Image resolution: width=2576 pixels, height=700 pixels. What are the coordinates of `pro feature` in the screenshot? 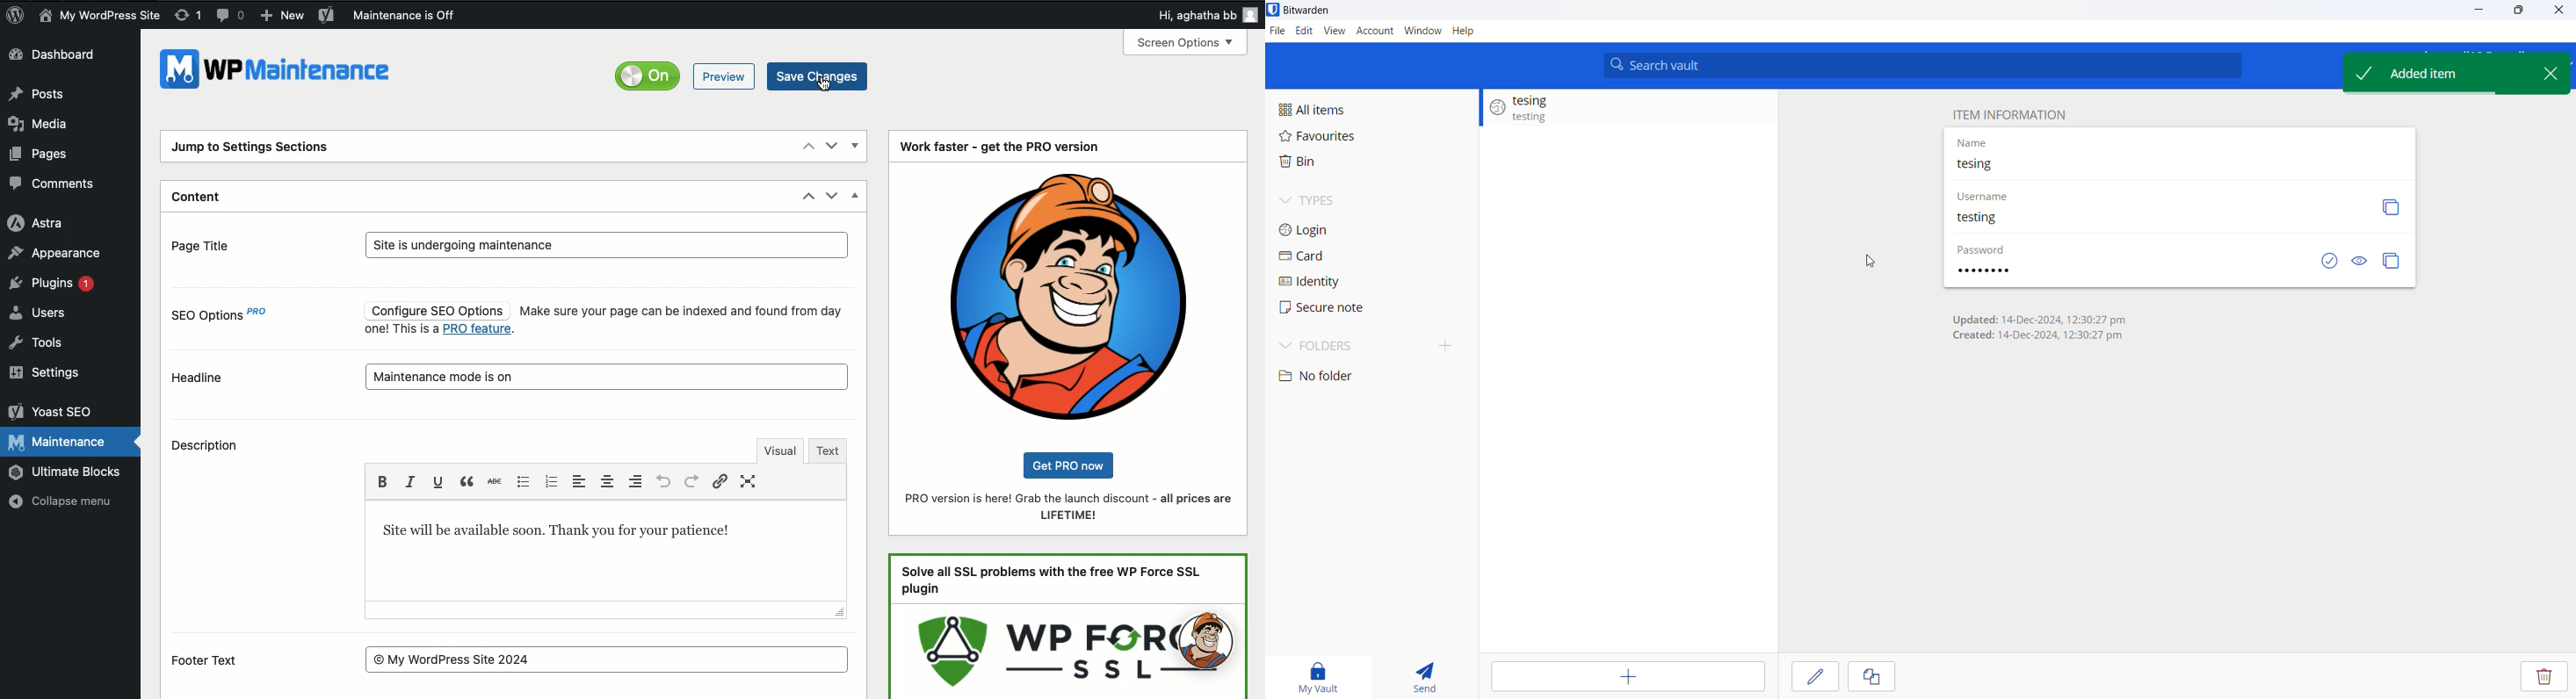 It's located at (480, 330).